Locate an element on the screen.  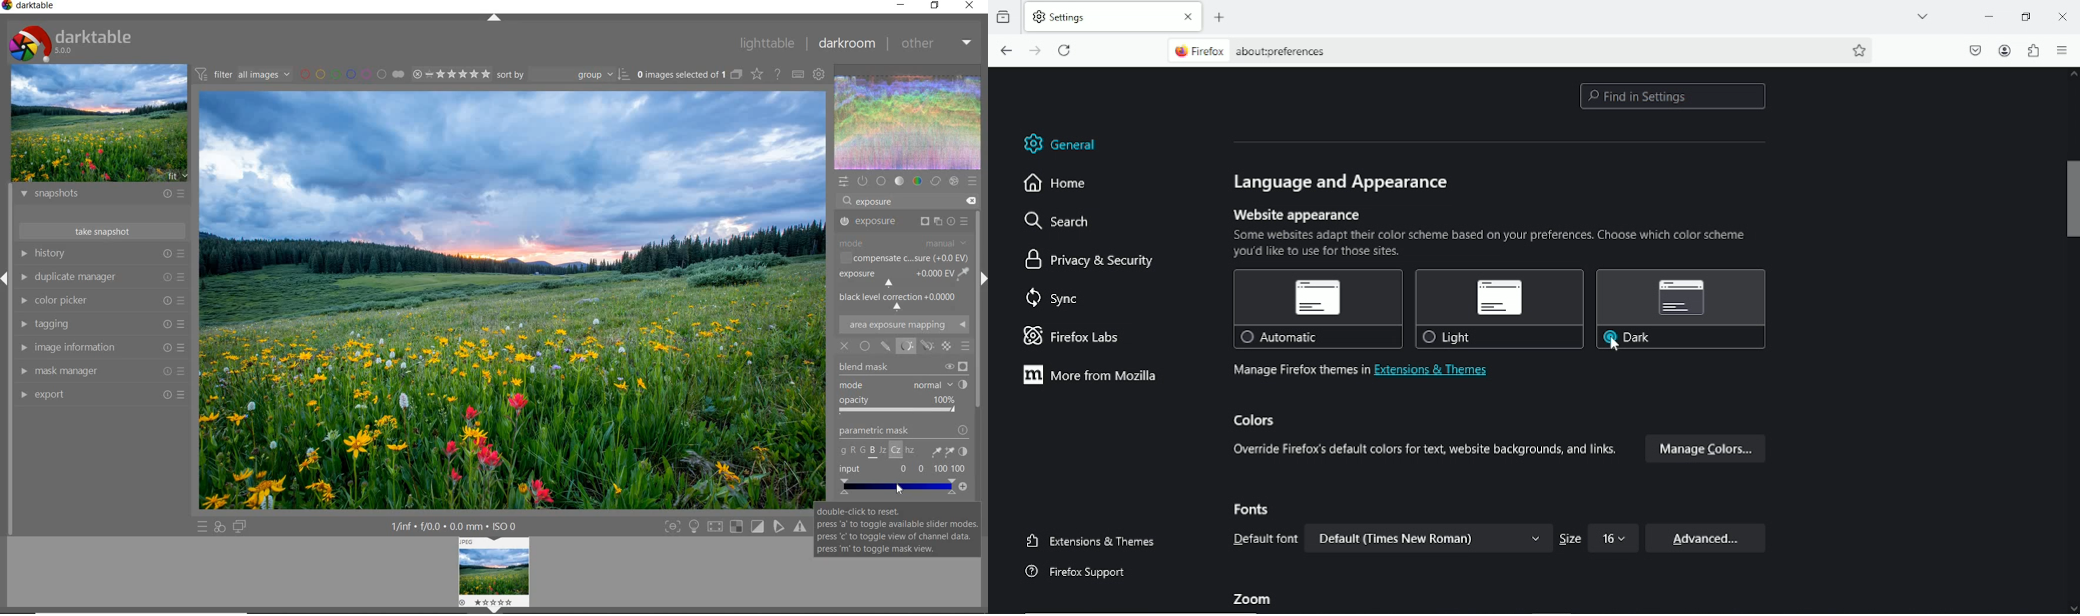
color is located at coordinates (918, 180).